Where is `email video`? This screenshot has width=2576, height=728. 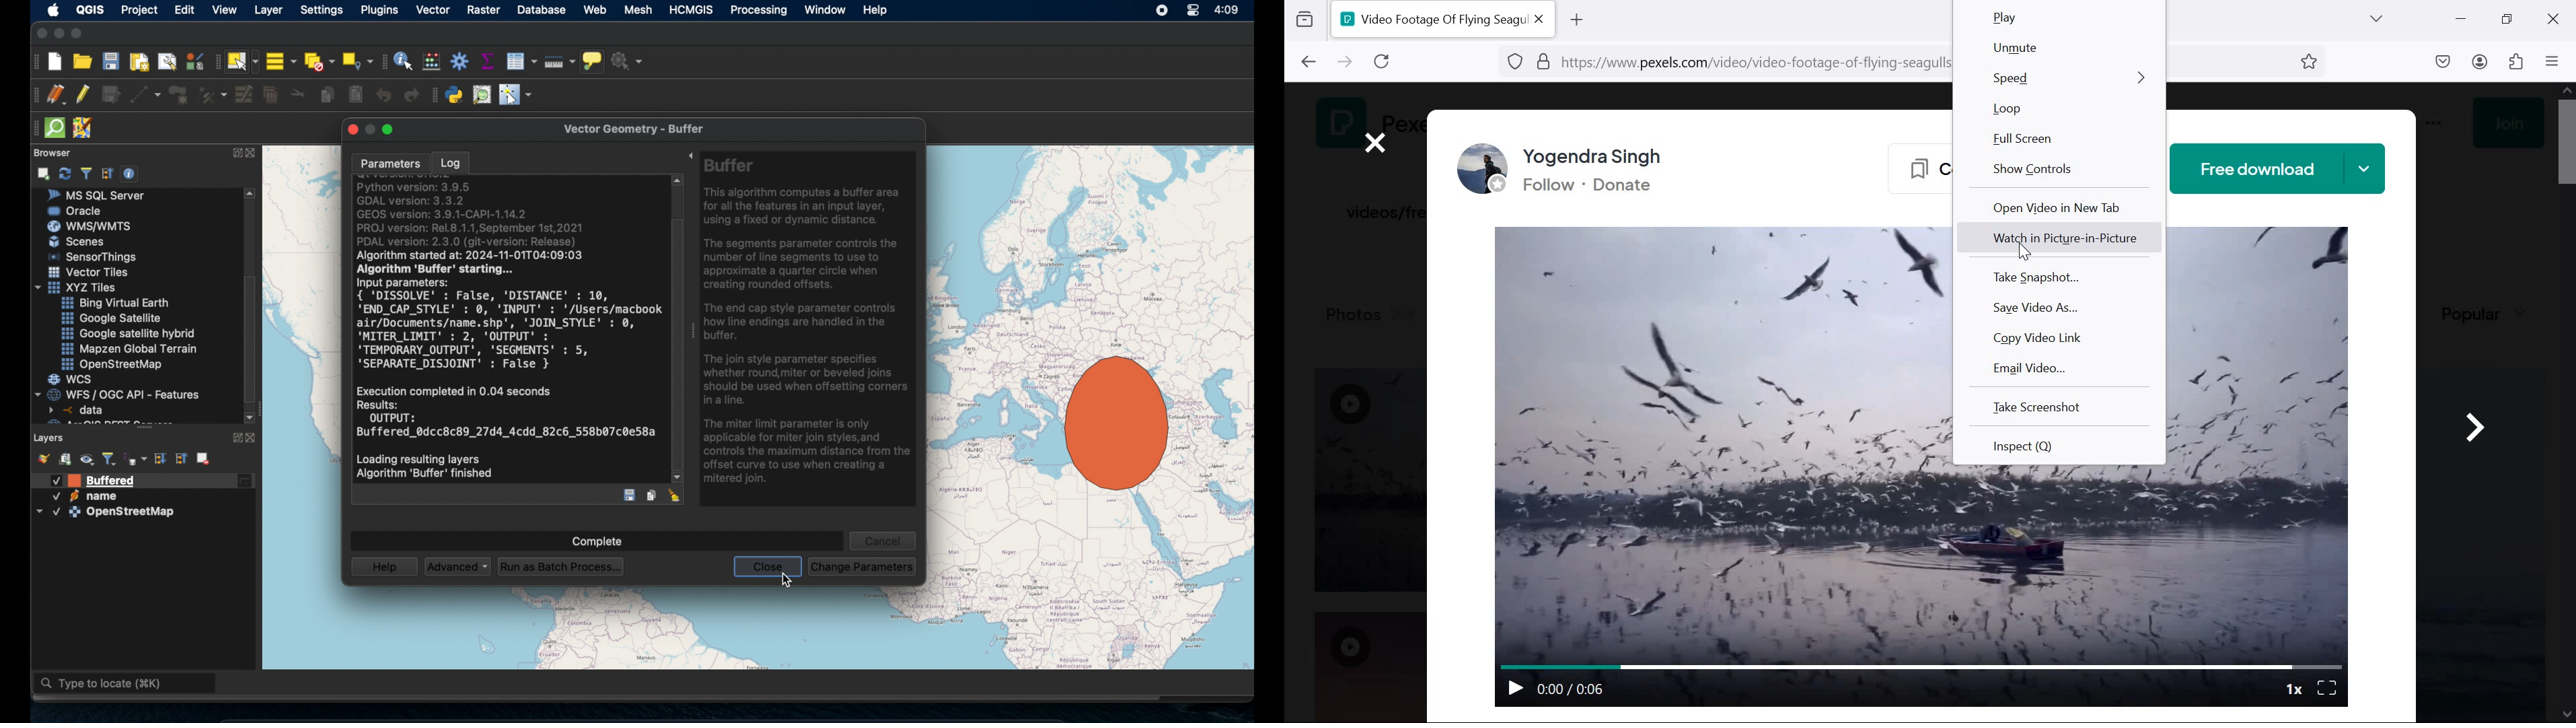
email video is located at coordinates (2030, 367).